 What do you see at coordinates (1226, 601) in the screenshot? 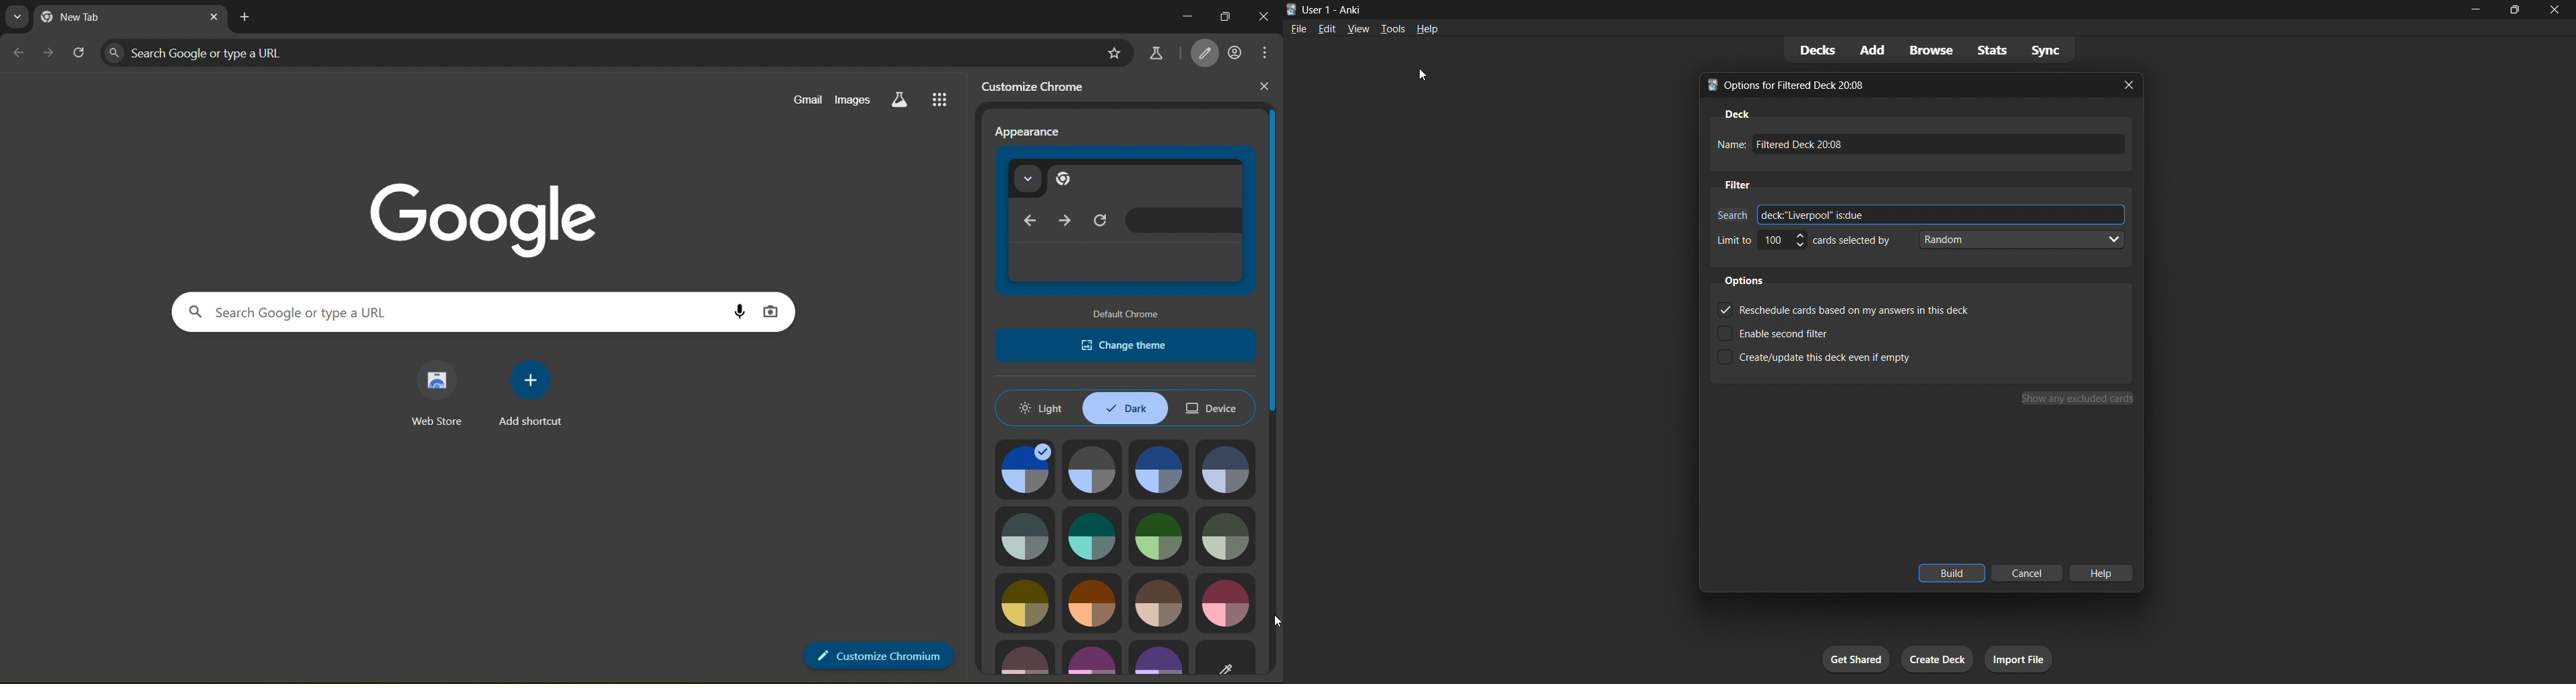
I see `image` at bounding box center [1226, 601].